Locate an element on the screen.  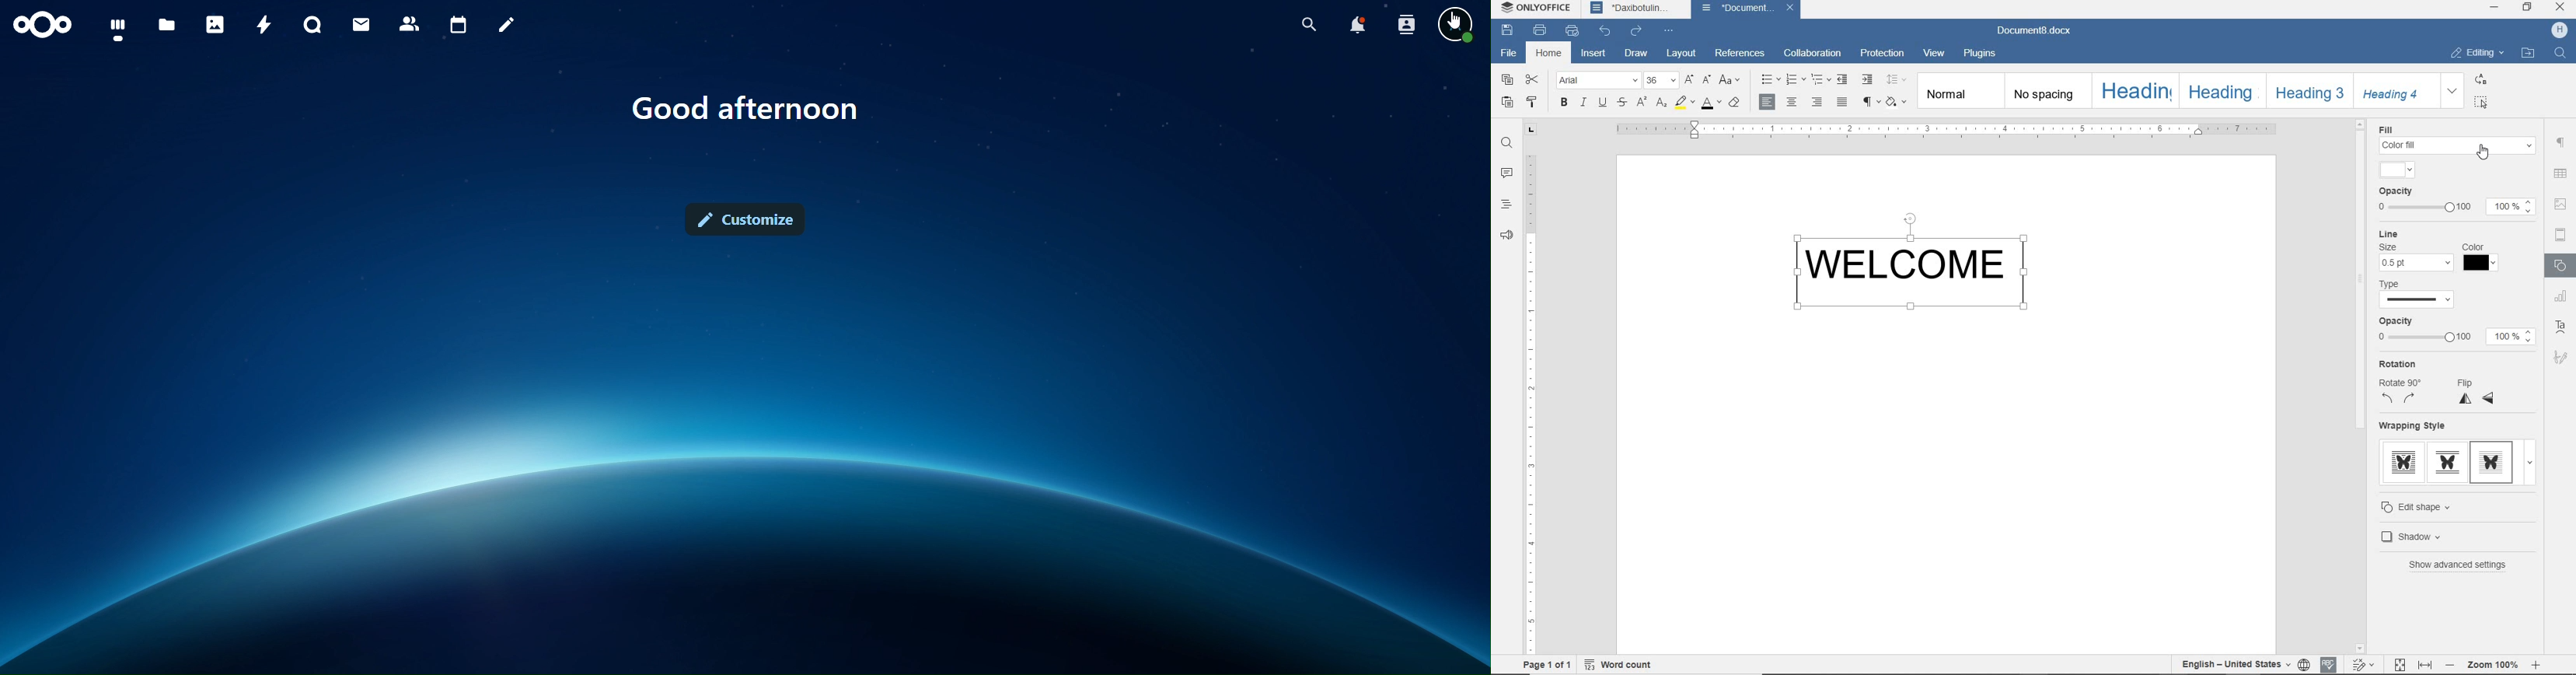
HEADING 4 is located at coordinates (2394, 90).